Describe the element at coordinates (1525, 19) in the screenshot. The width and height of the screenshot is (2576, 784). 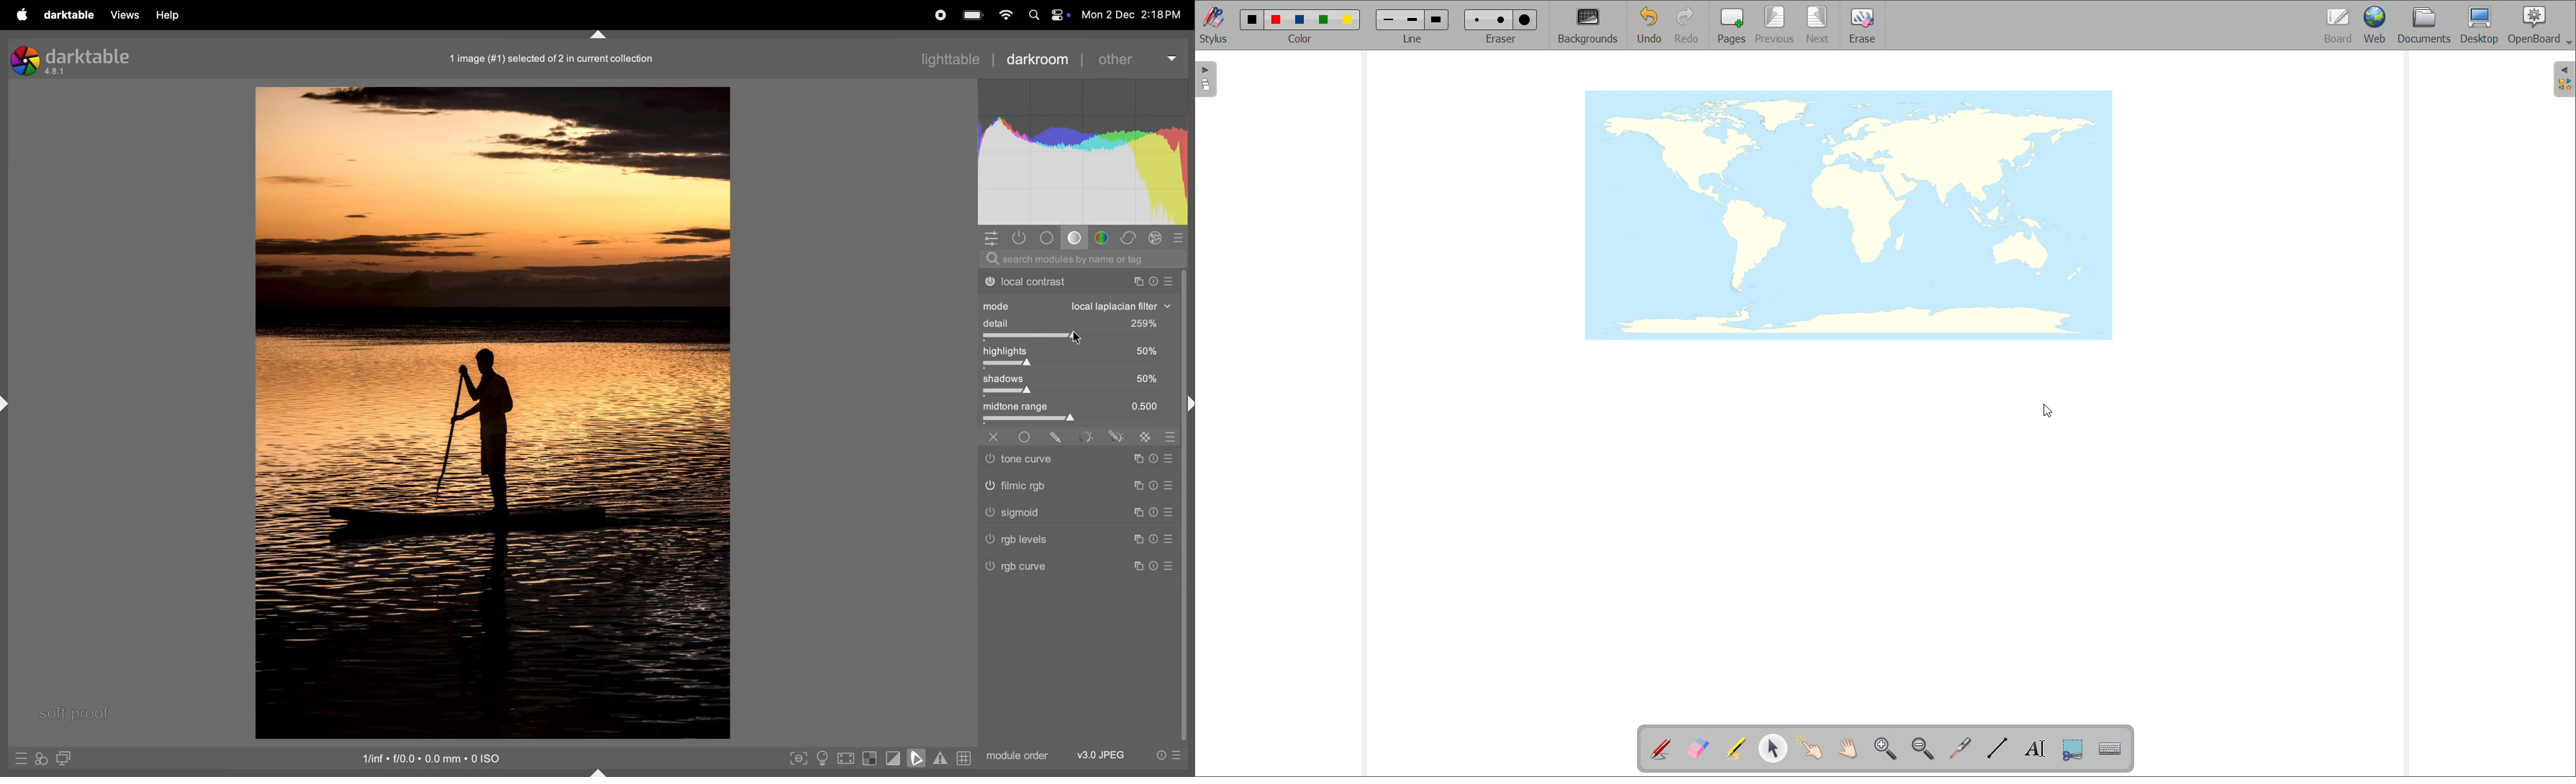
I see `large` at that location.